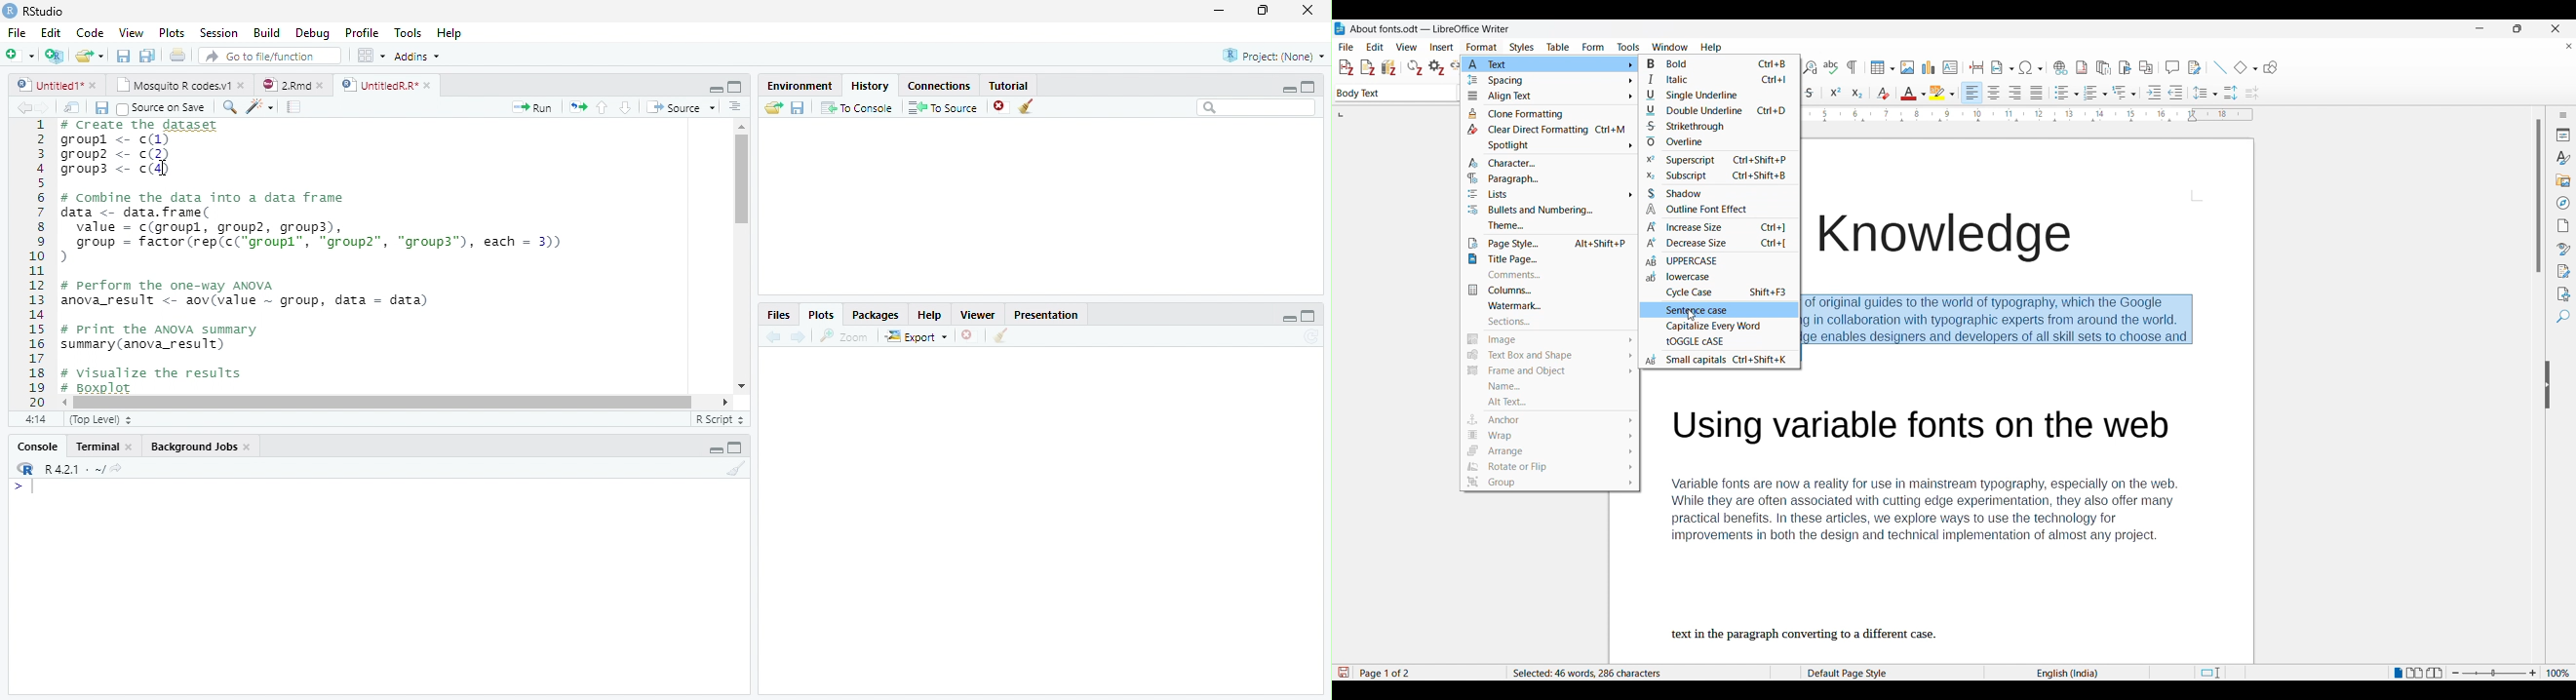  Describe the element at coordinates (1548, 339) in the screenshot. I see `Image` at that location.